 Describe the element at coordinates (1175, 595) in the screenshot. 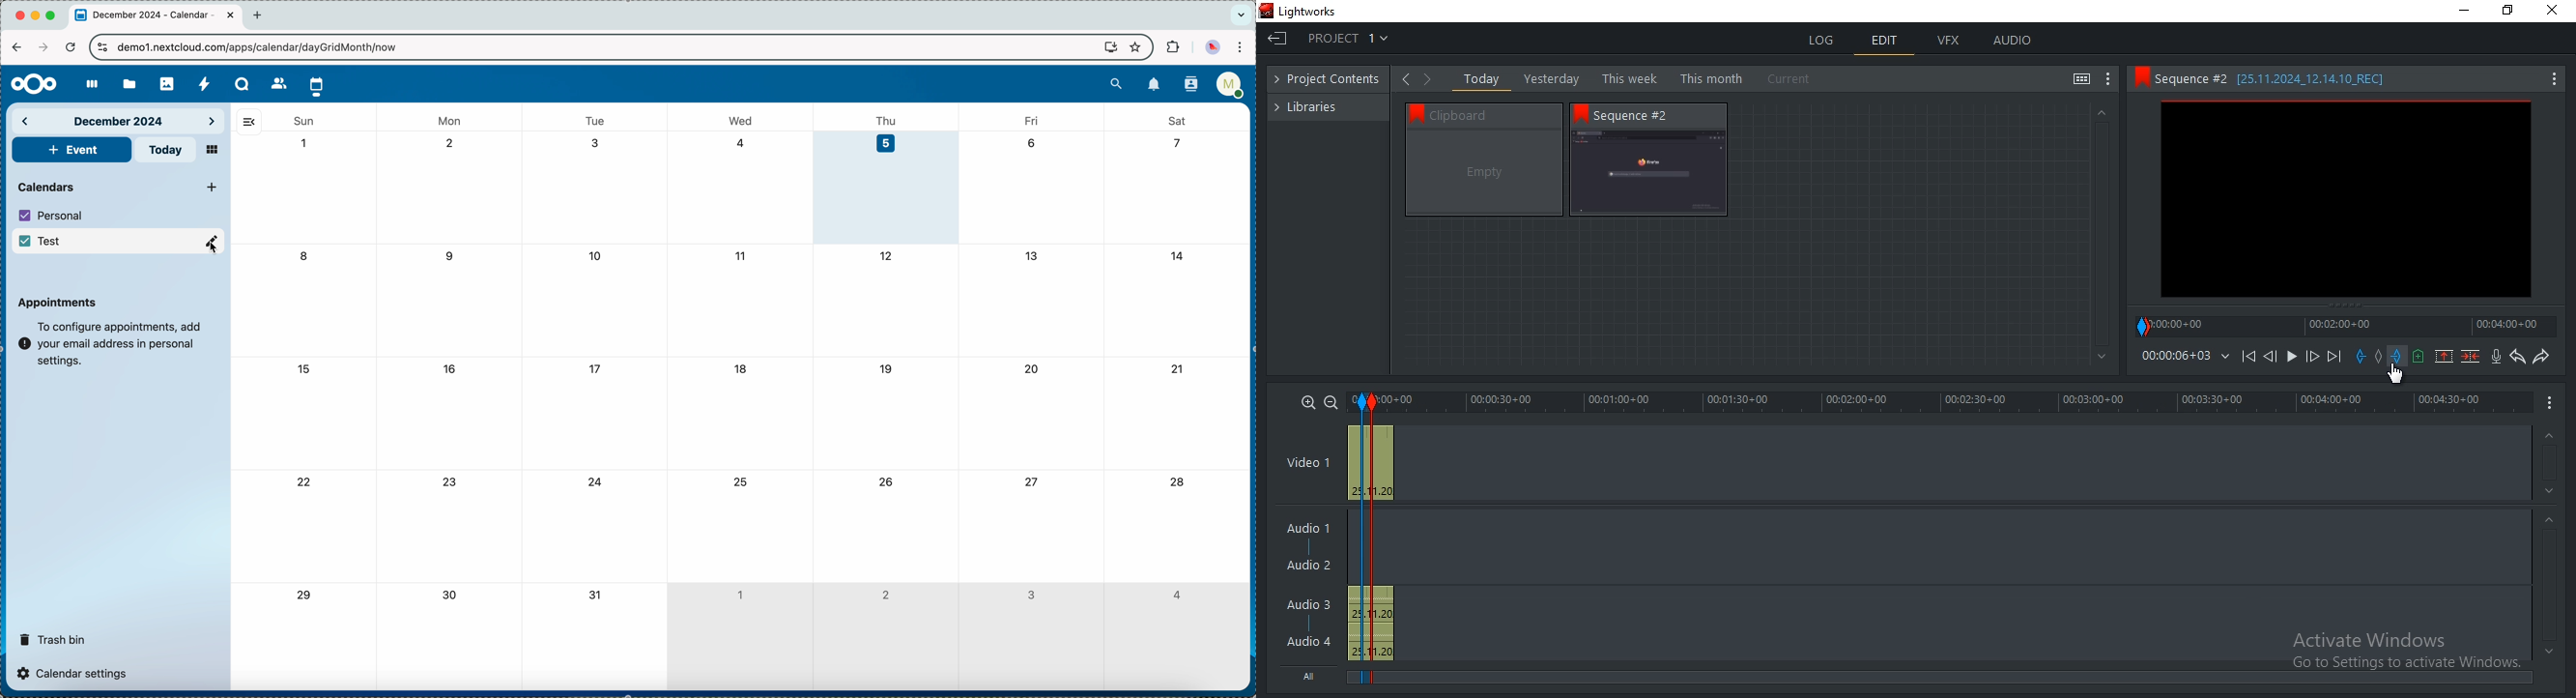

I see `4` at that location.